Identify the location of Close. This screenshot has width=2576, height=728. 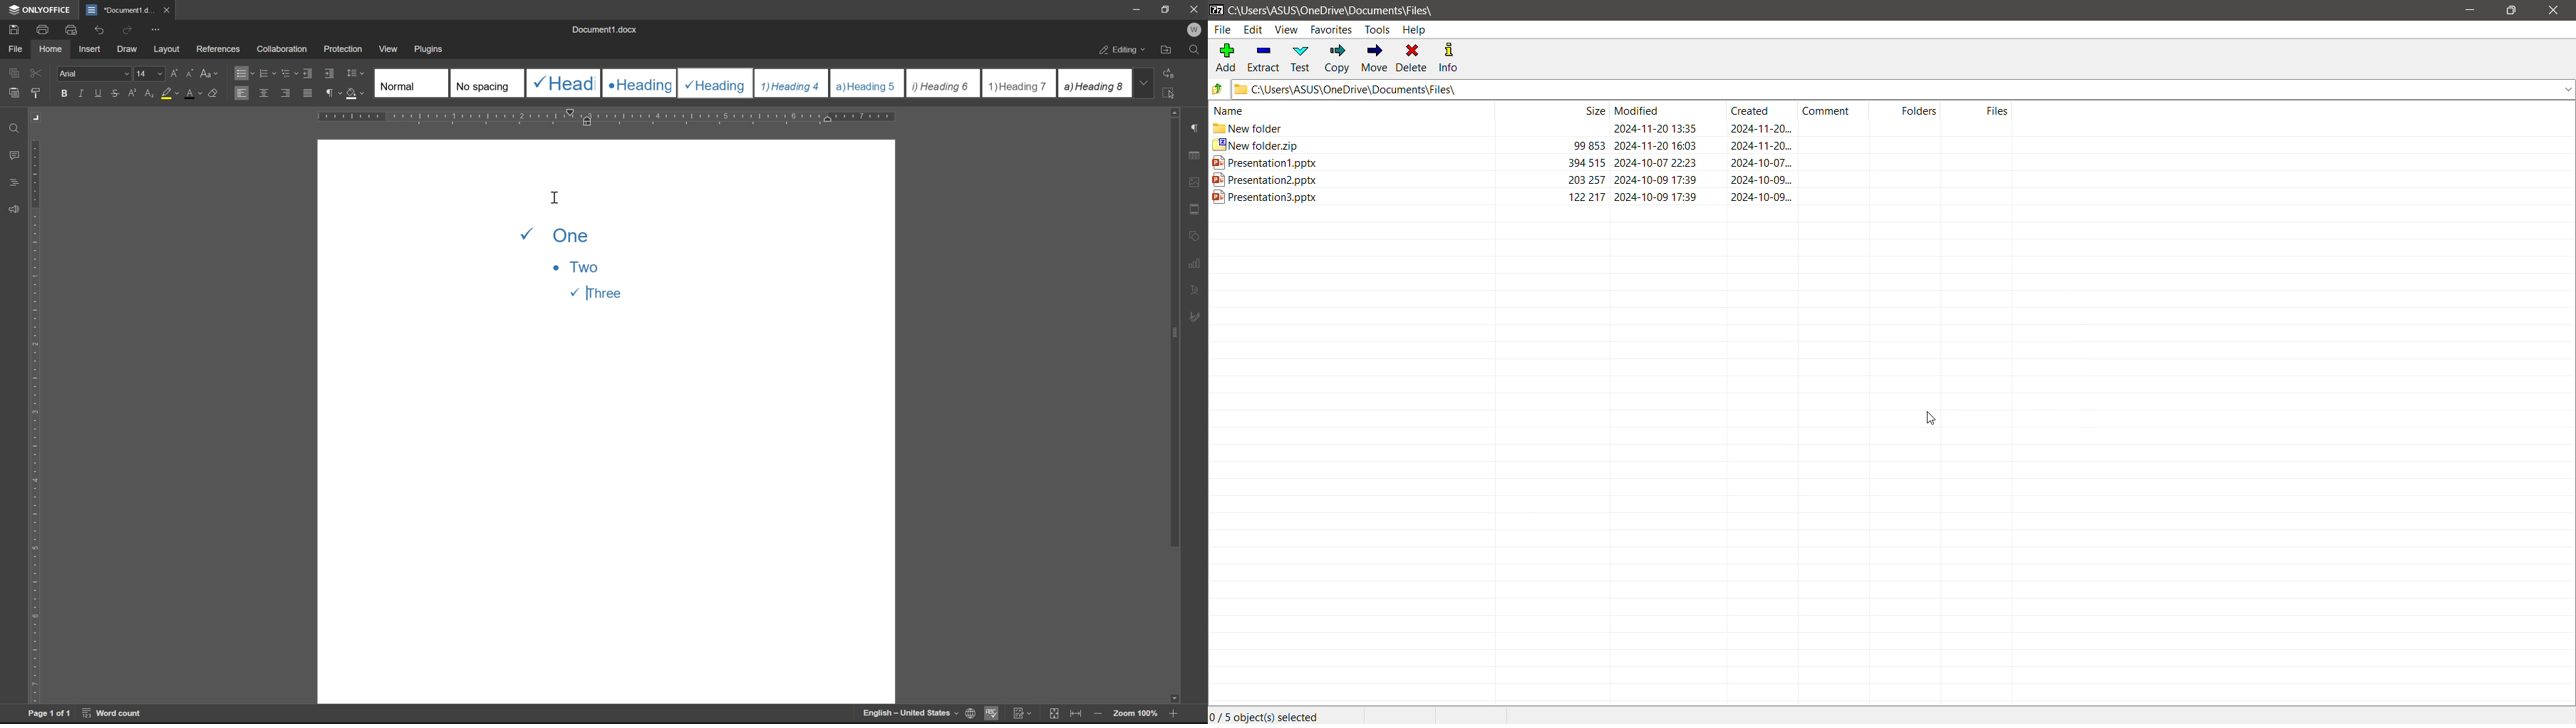
(2552, 11).